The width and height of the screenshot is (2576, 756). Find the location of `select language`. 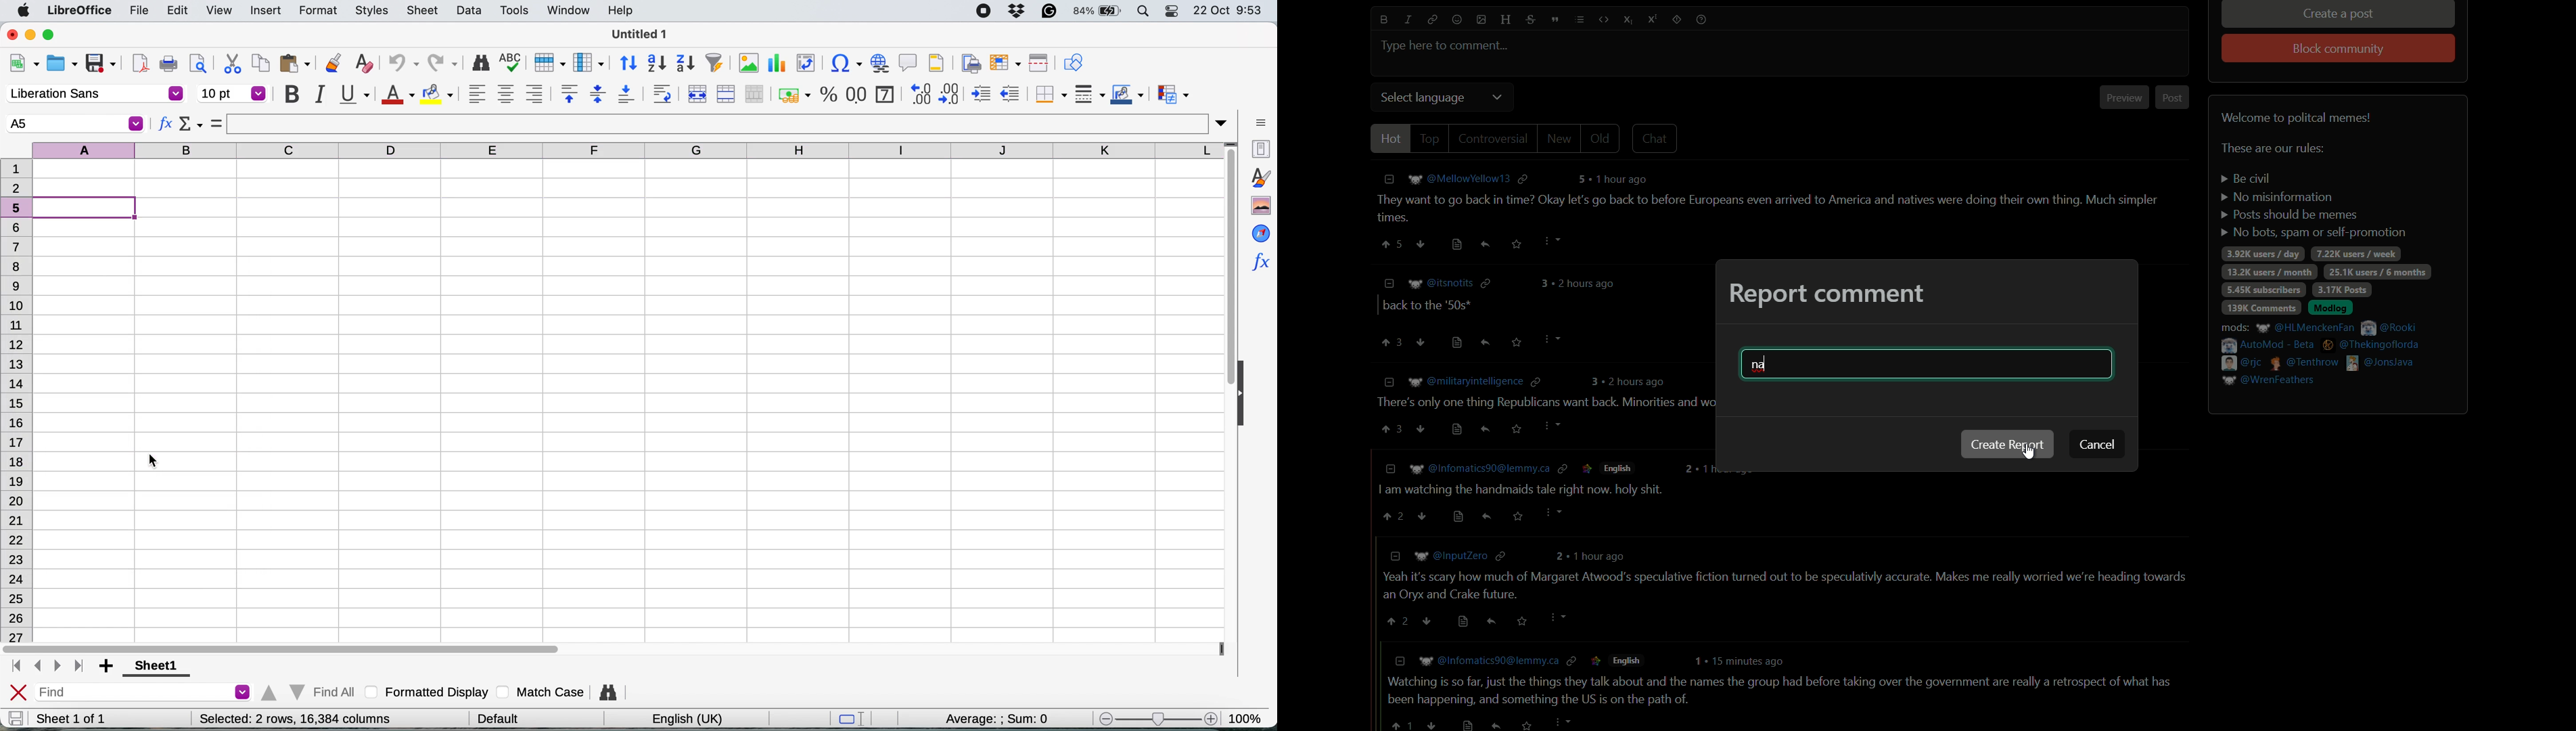

select language is located at coordinates (1421, 98).